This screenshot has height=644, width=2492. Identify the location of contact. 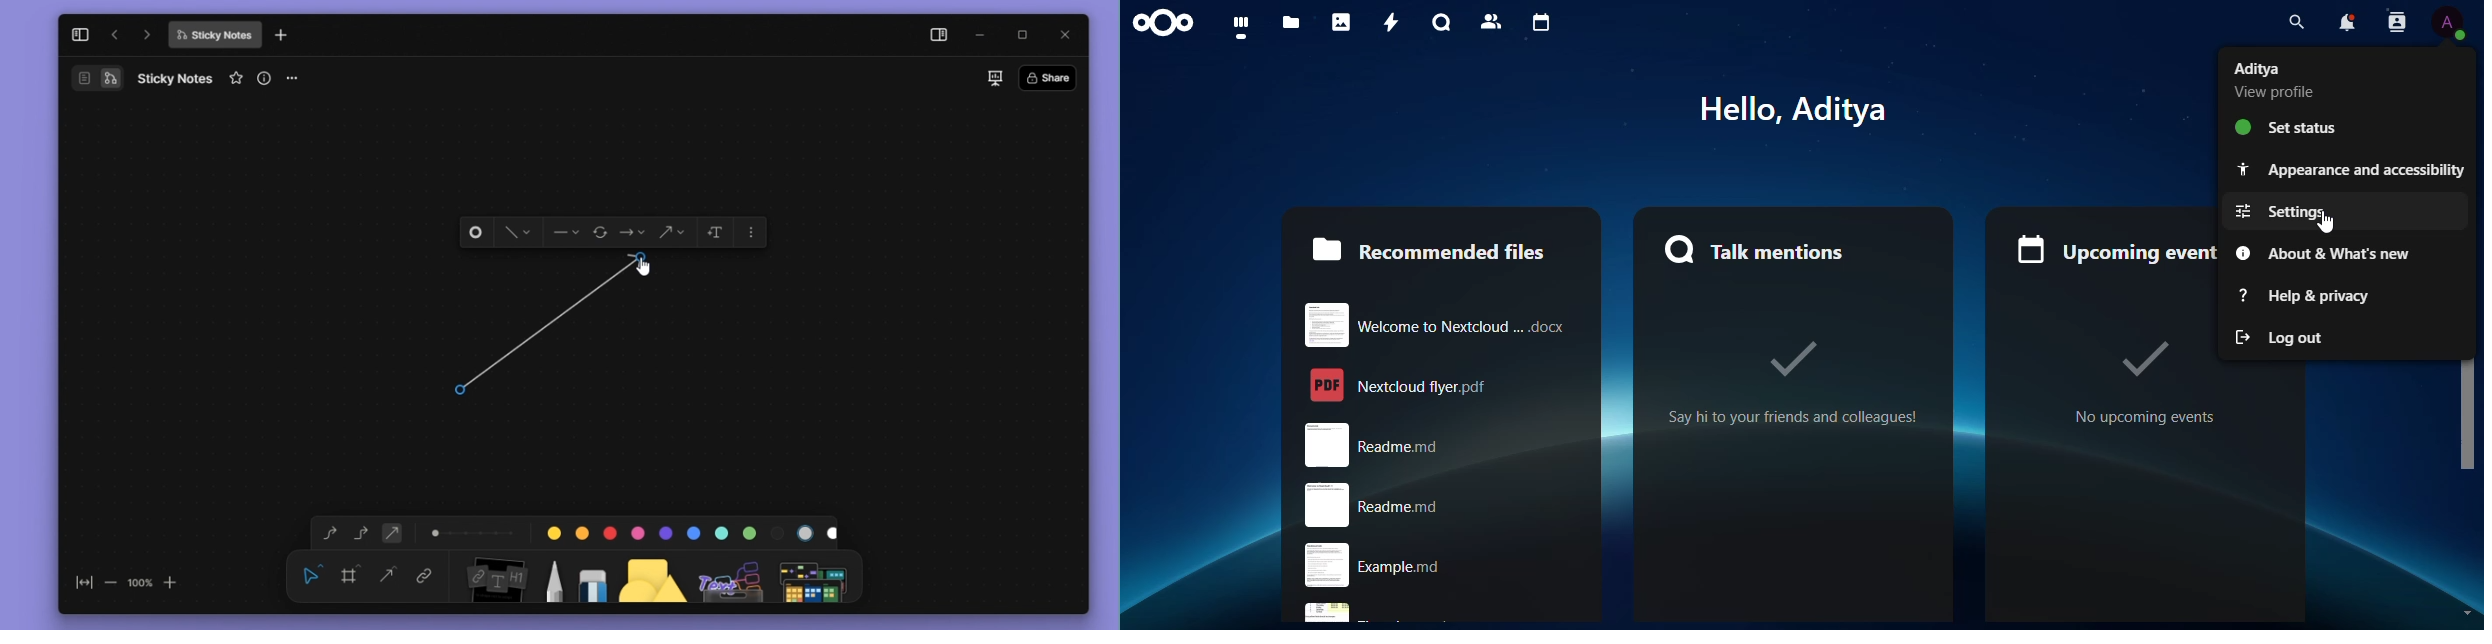
(2395, 24).